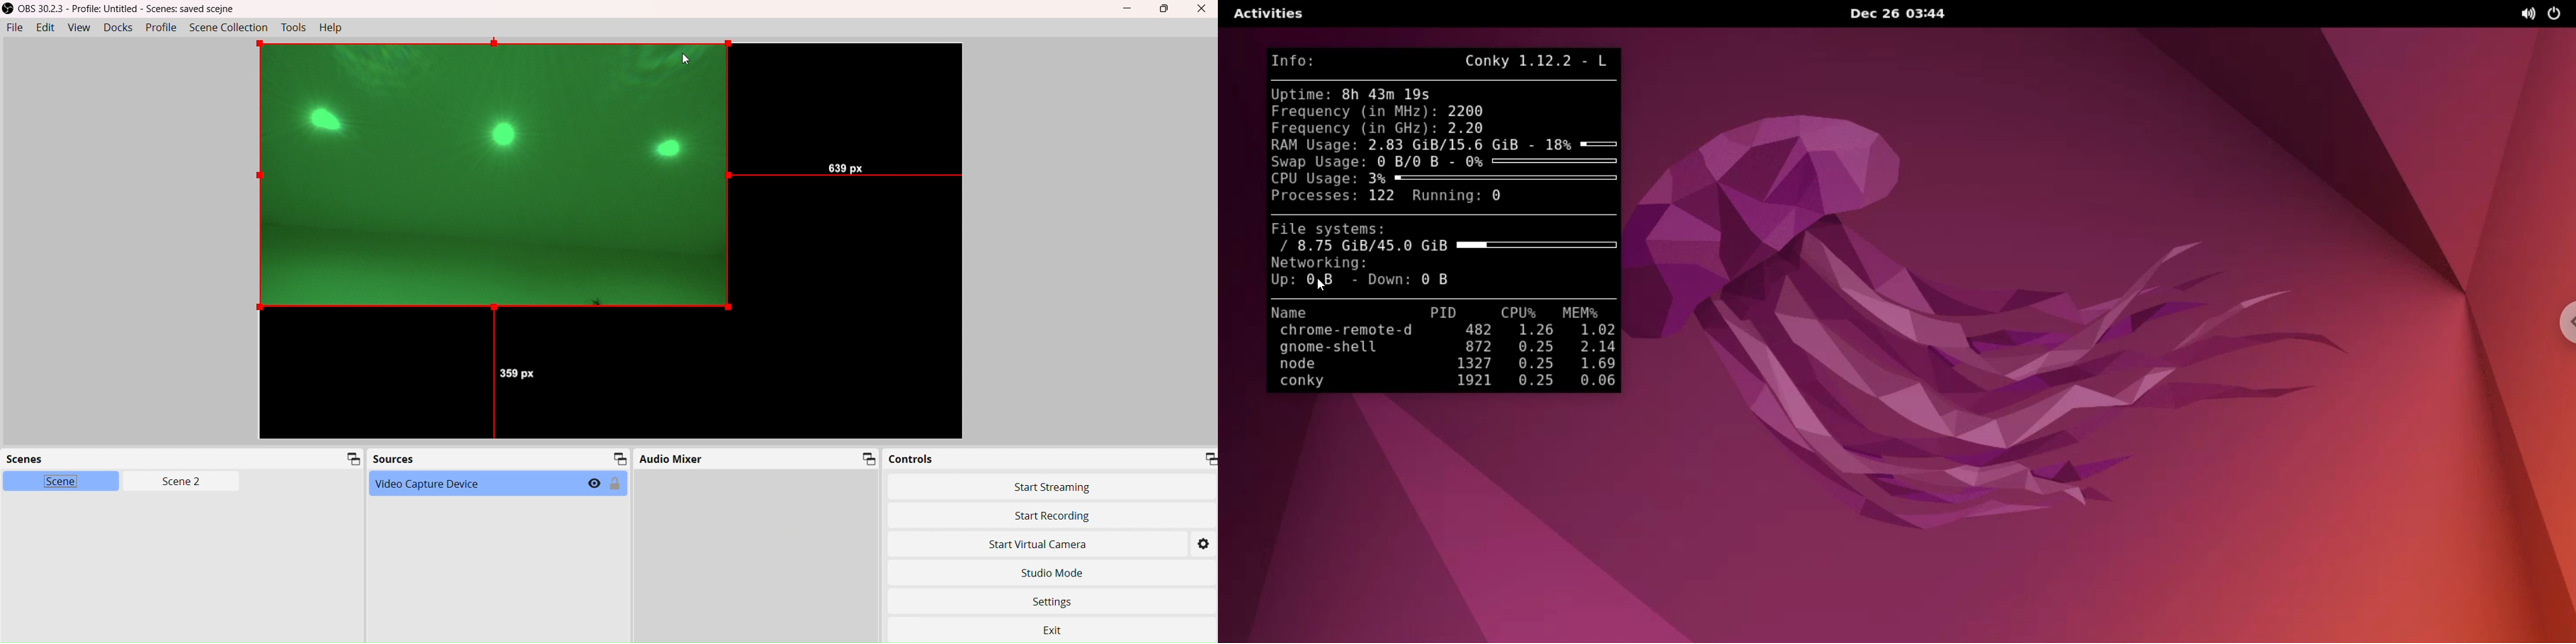  Describe the element at coordinates (45, 28) in the screenshot. I see `Edit` at that location.